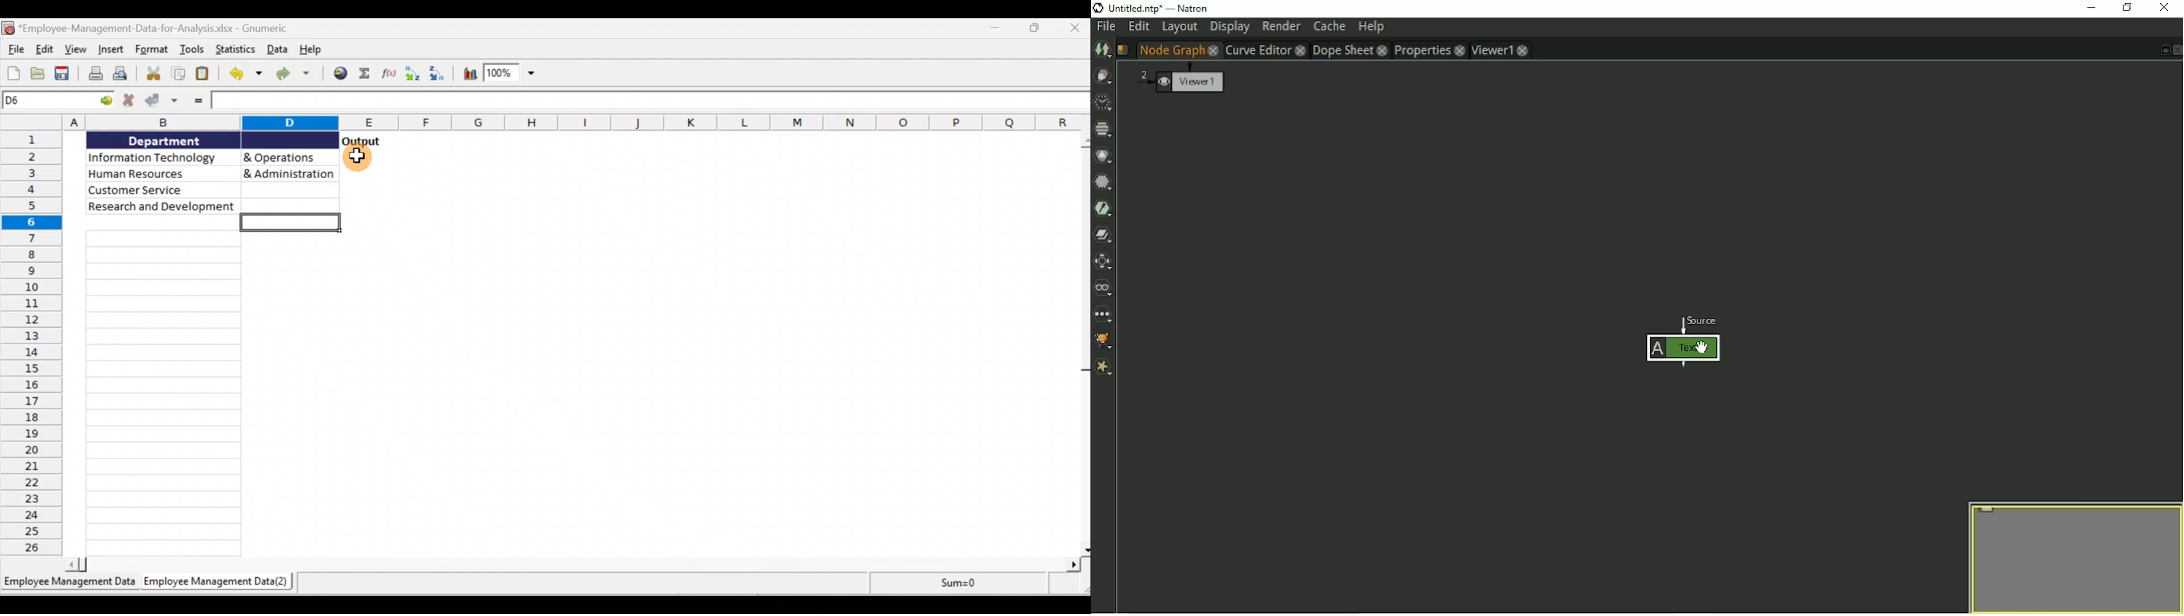 The height and width of the screenshot is (616, 2184). Describe the element at coordinates (14, 49) in the screenshot. I see `File` at that location.